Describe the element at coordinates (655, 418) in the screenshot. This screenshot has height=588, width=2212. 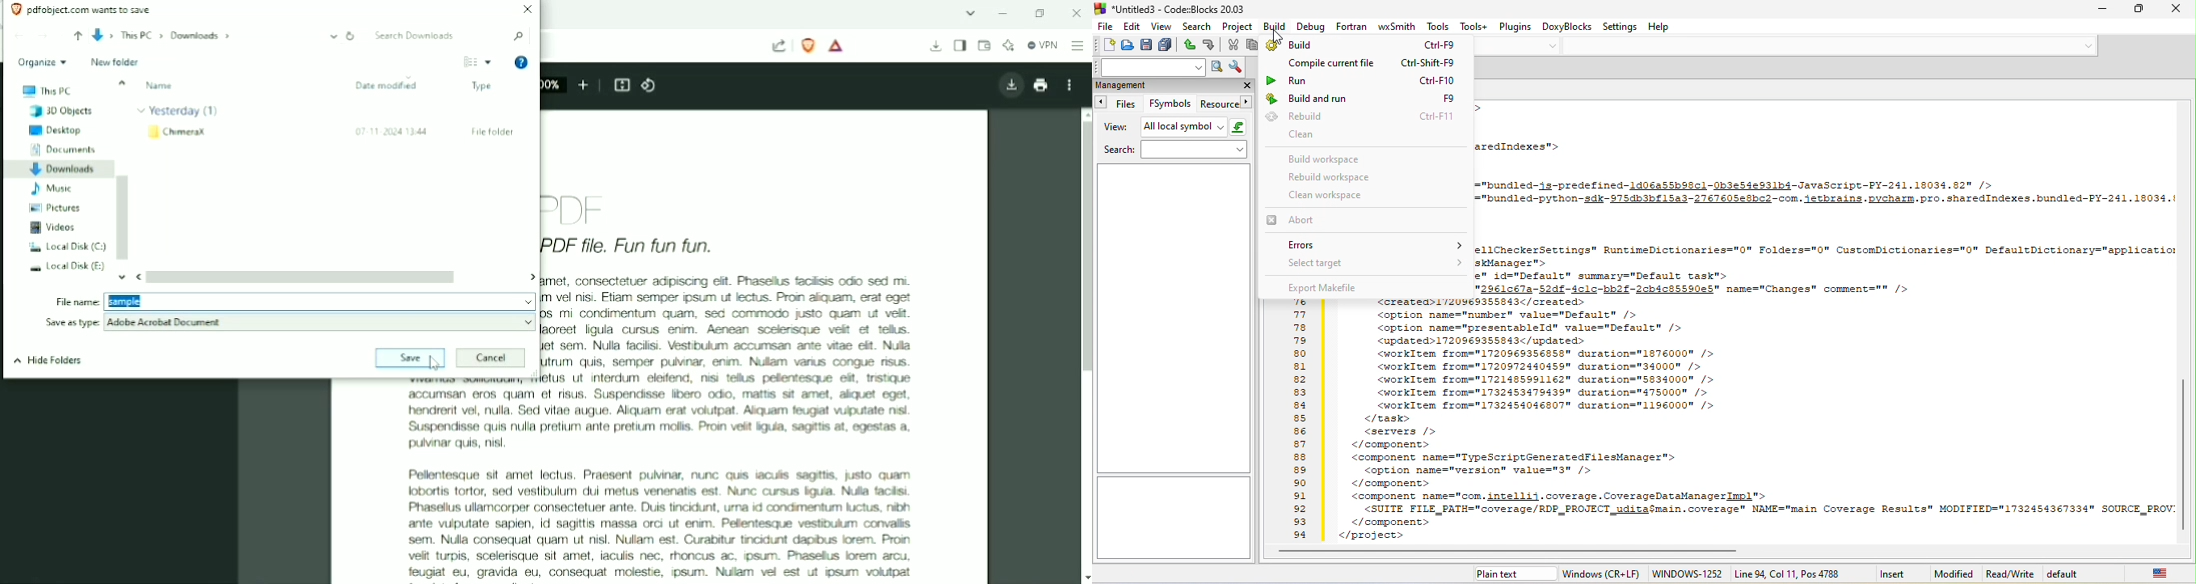
I see `accumsan eros quam of risus. Suspendisse hero odo, Mats st amet, akquet eget,
hendrerit vel, nulla. Sed vita augue. Aluam erat volutpat. Akcuam feugat wate ns
Suspendisse quis nulla prethim ant protium mols. Pron vel ku, sages at, egestas a.
Puviner quis, nisl,` at that location.